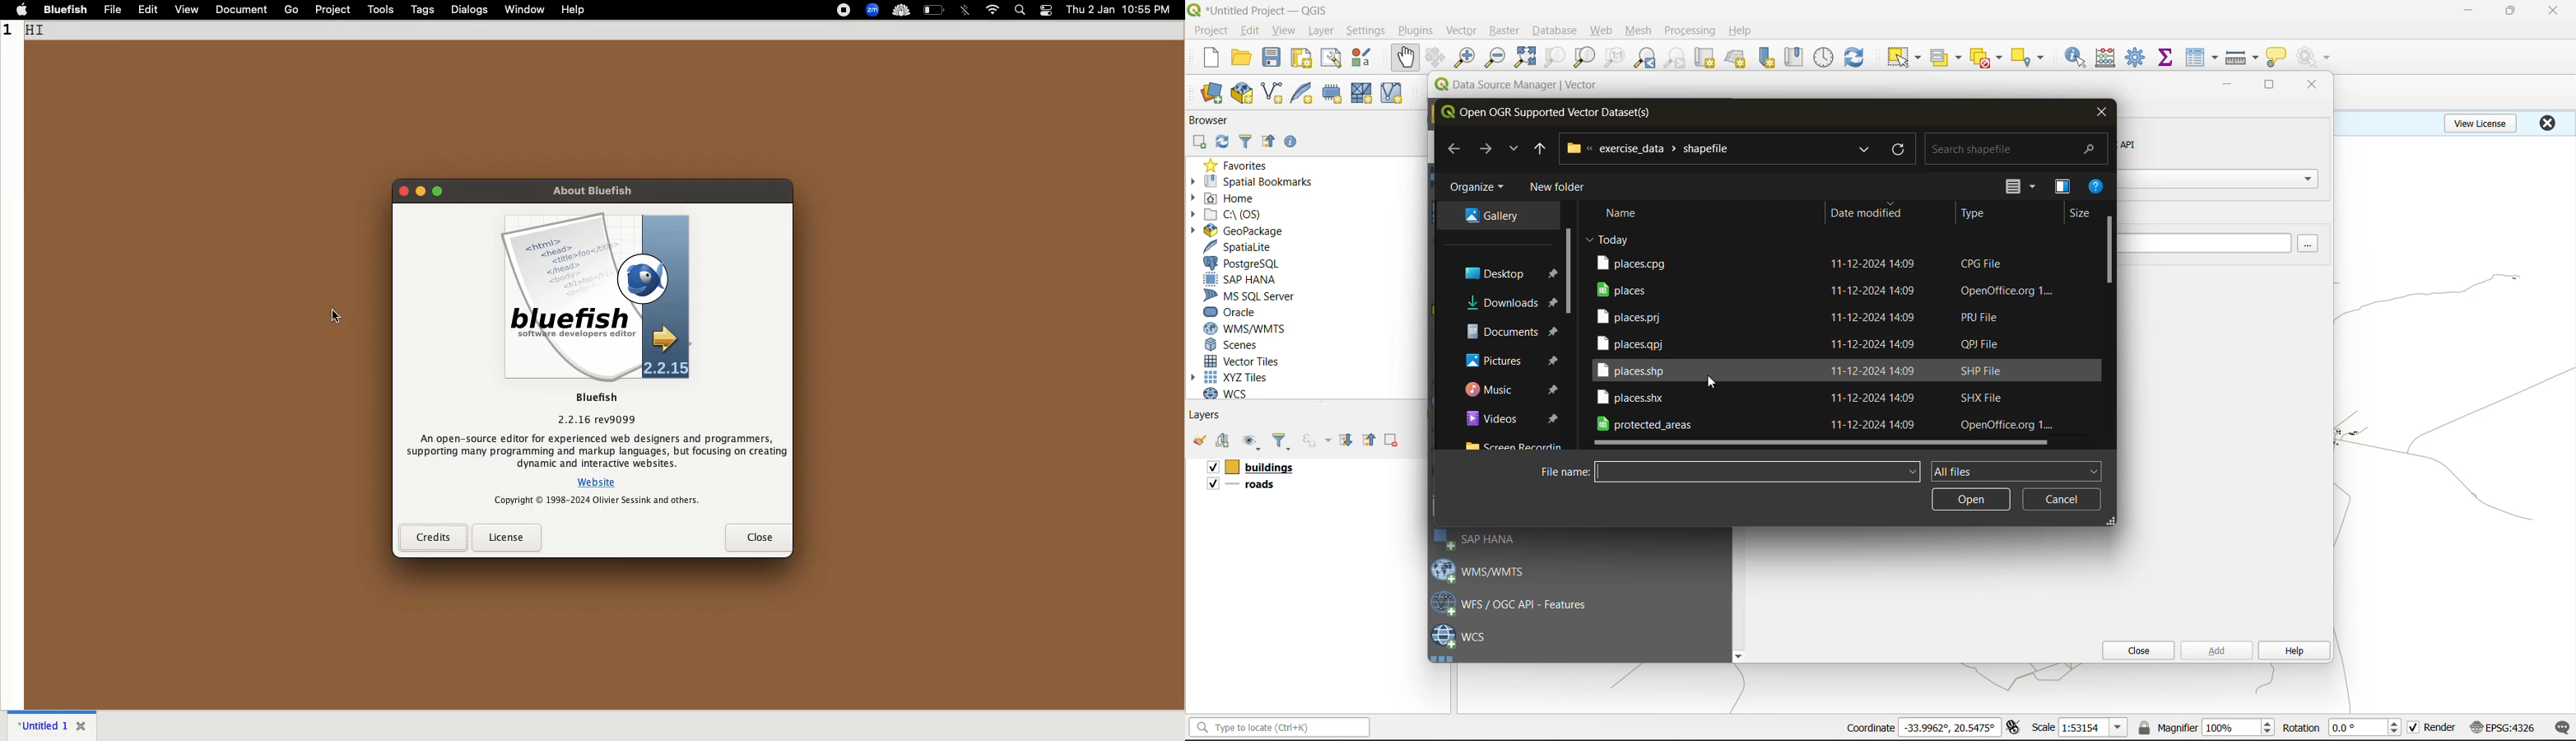 The width and height of the screenshot is (2576, 756). Describe the element at coordinates (1478, 539) in the screenshot. I see `sap hana` at that location.